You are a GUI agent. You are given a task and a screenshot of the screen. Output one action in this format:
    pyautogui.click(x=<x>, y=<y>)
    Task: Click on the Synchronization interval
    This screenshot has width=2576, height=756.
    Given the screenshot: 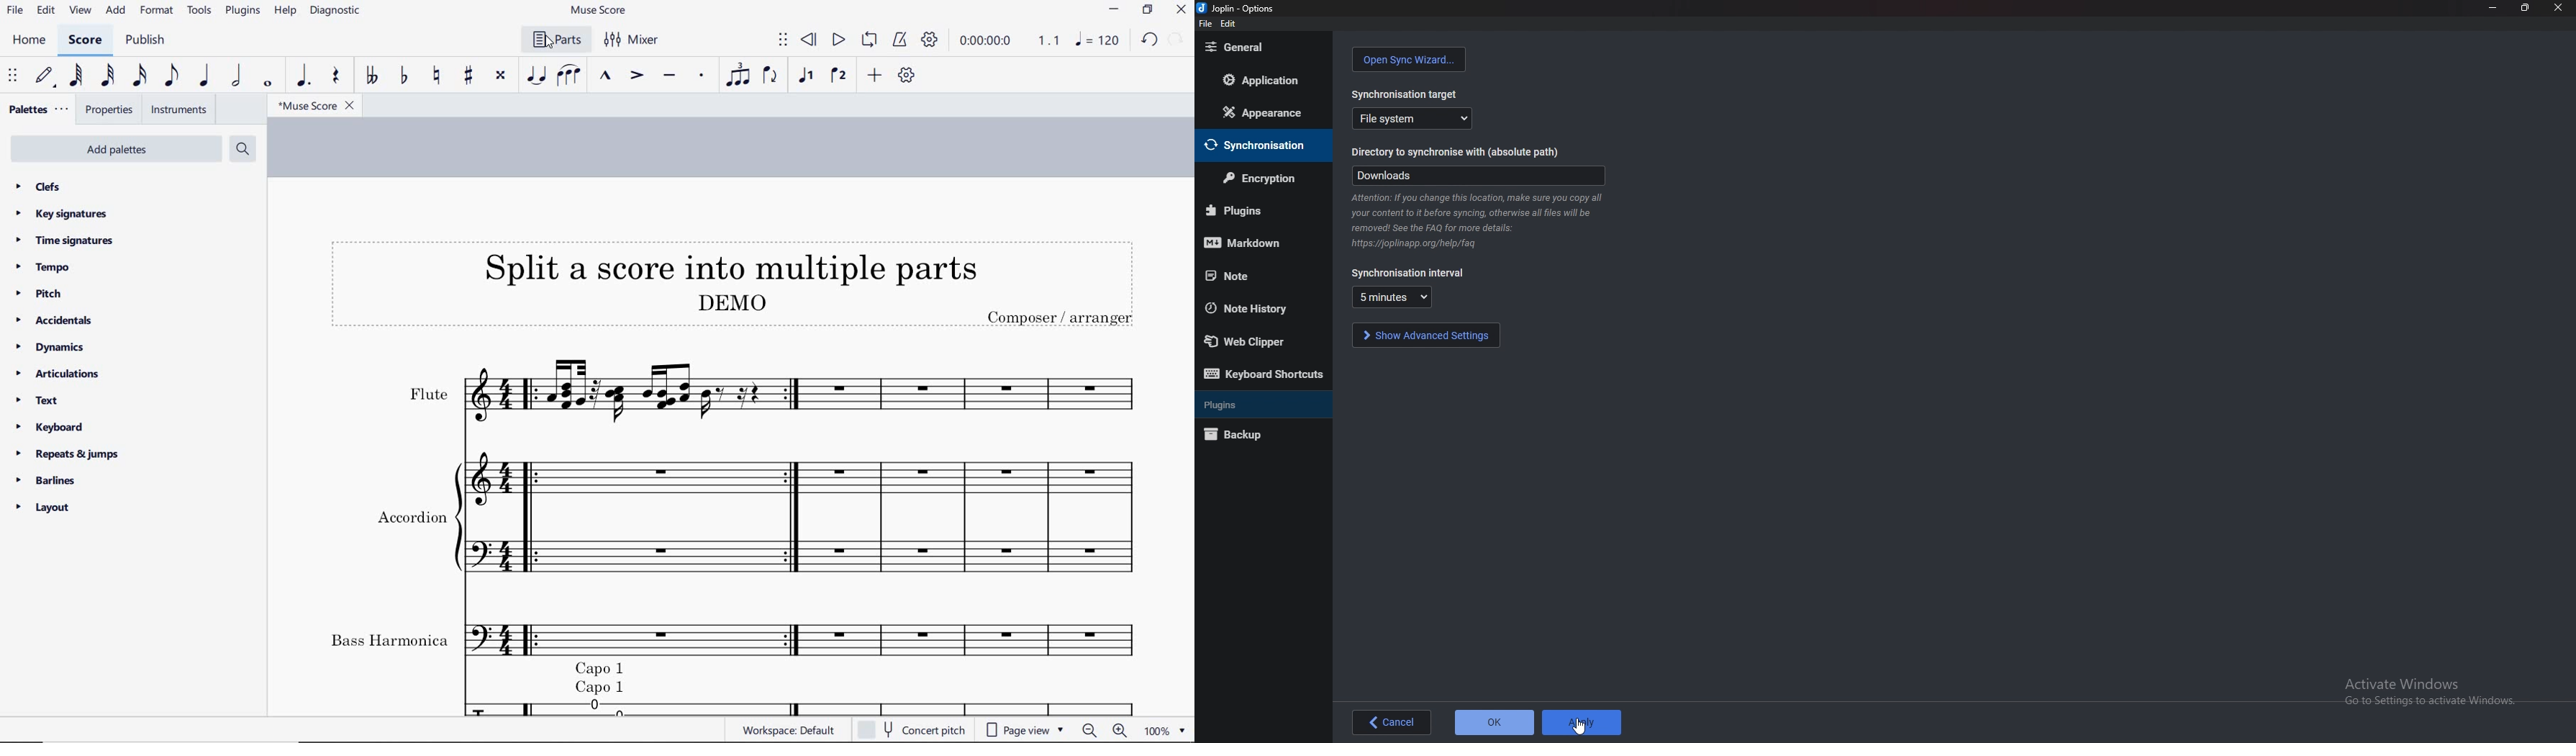 What is the action you would take?
    pyautogui.click(x=1409, y=274)
    